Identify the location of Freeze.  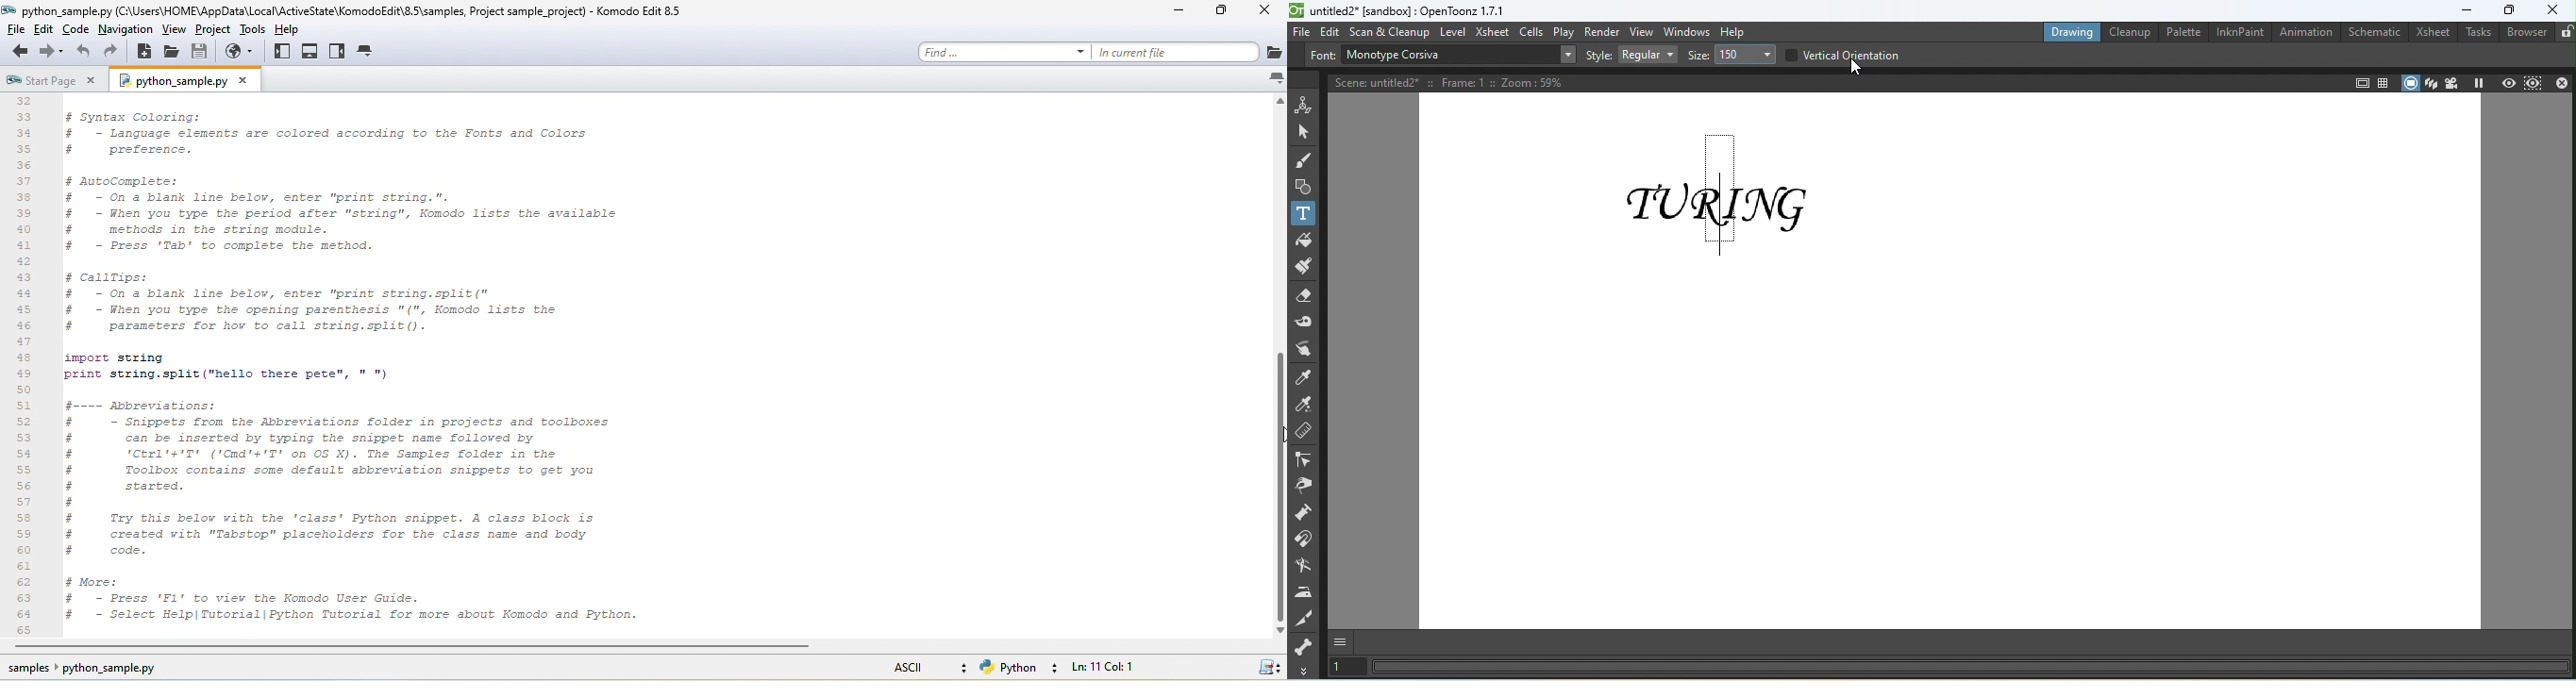
(2480, 82).